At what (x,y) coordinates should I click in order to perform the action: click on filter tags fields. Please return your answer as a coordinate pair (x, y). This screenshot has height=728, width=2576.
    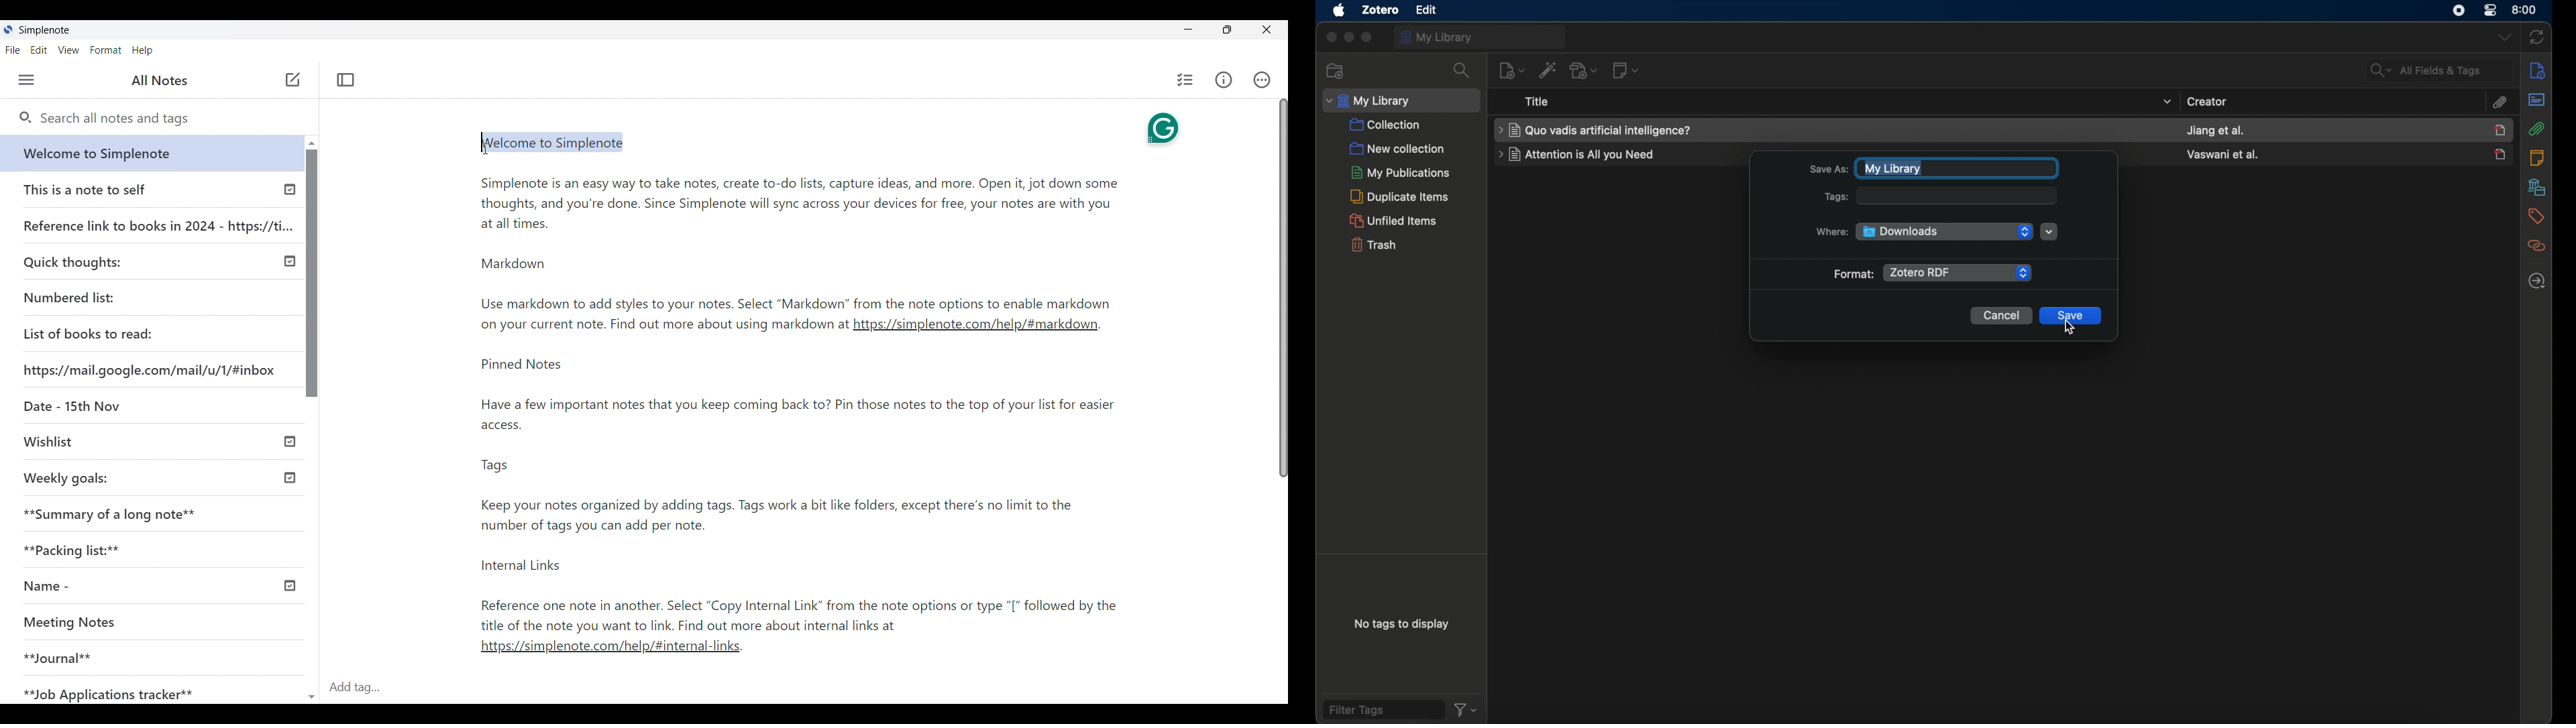
    Looking at the image, I should click on (1383, 709).